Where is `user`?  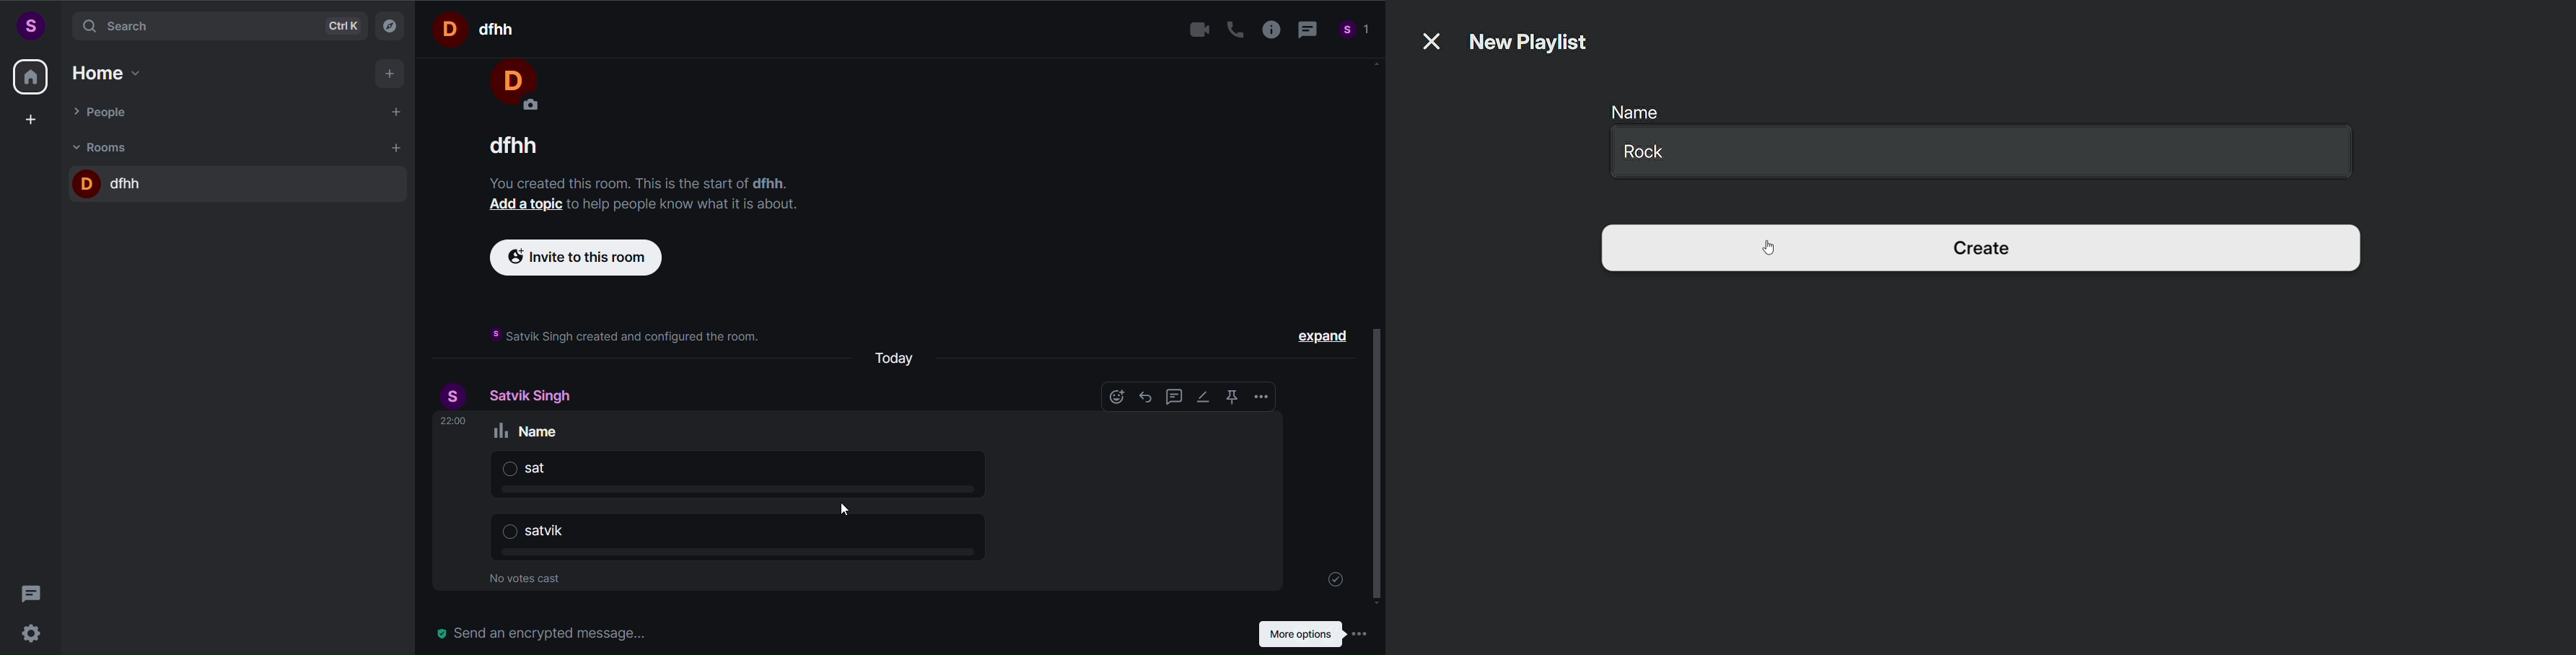 user is located at coordinates (456, 396).